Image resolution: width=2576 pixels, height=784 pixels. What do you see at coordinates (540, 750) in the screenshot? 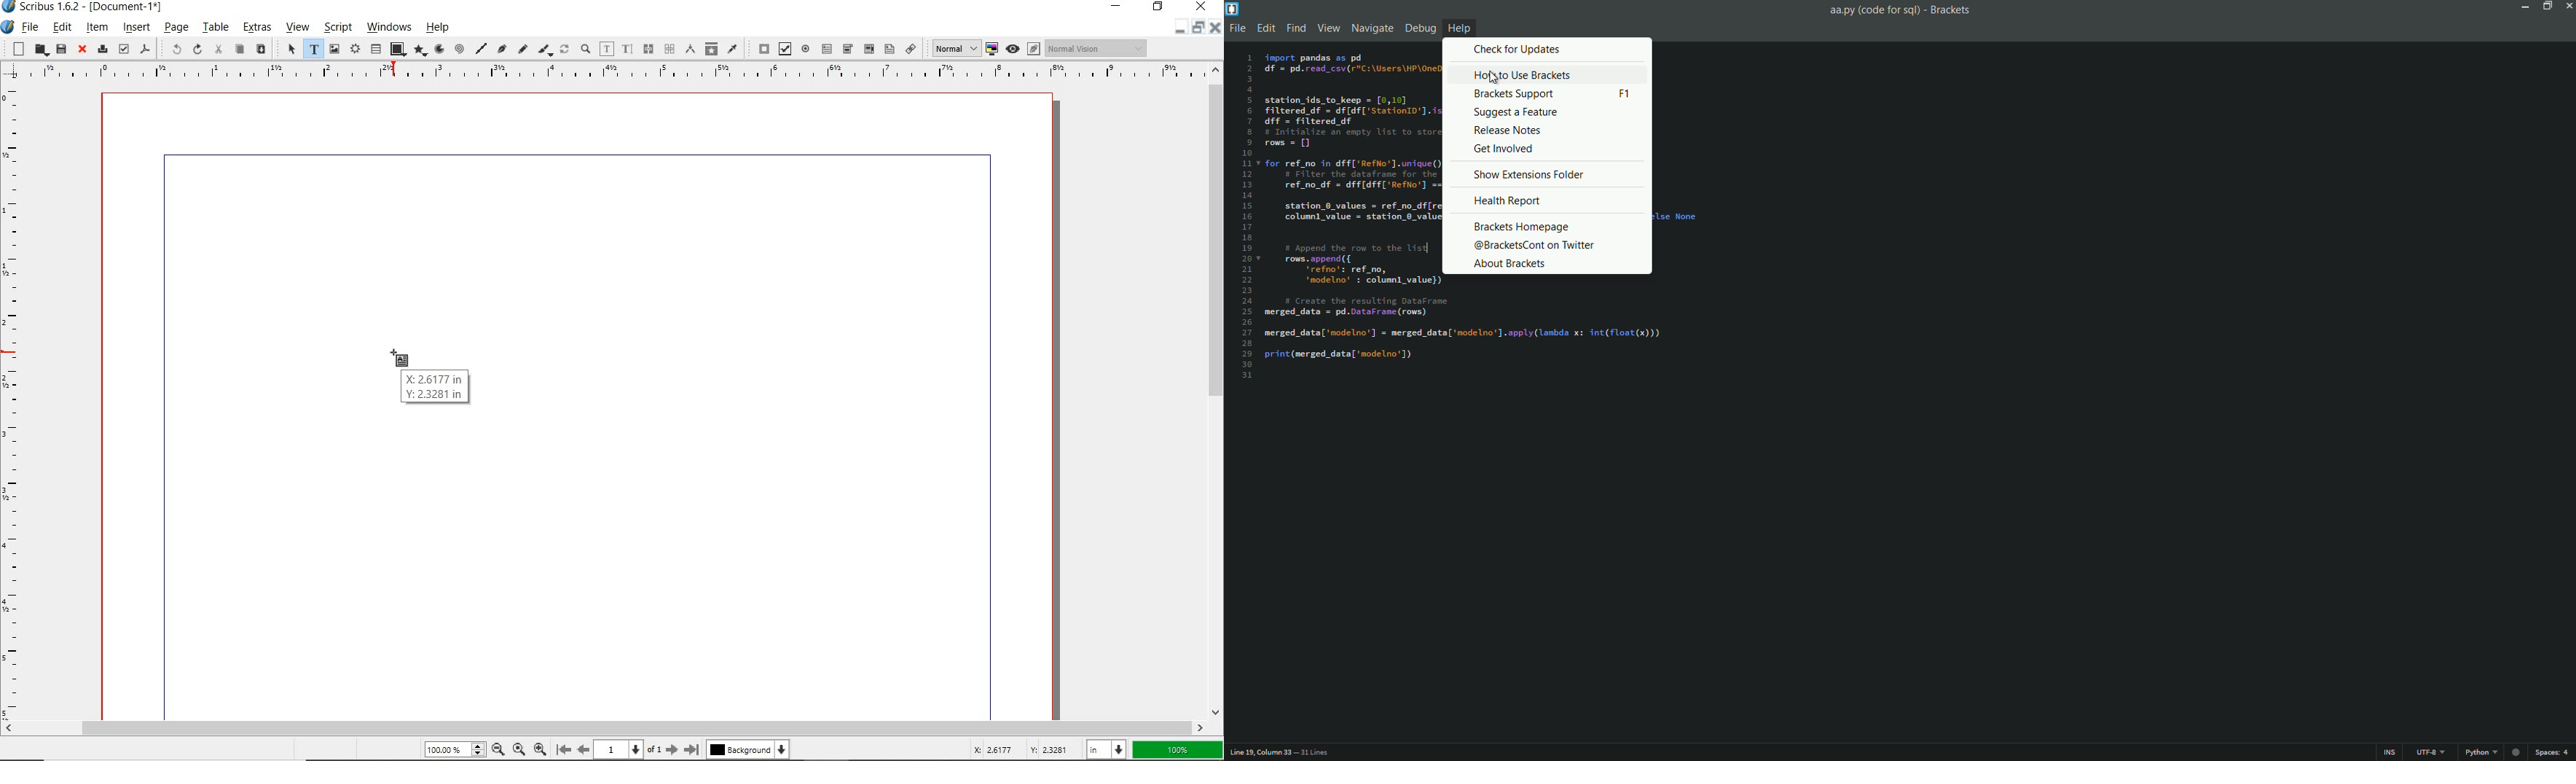
I see `Zoom In` at bounding box center [540, 750].